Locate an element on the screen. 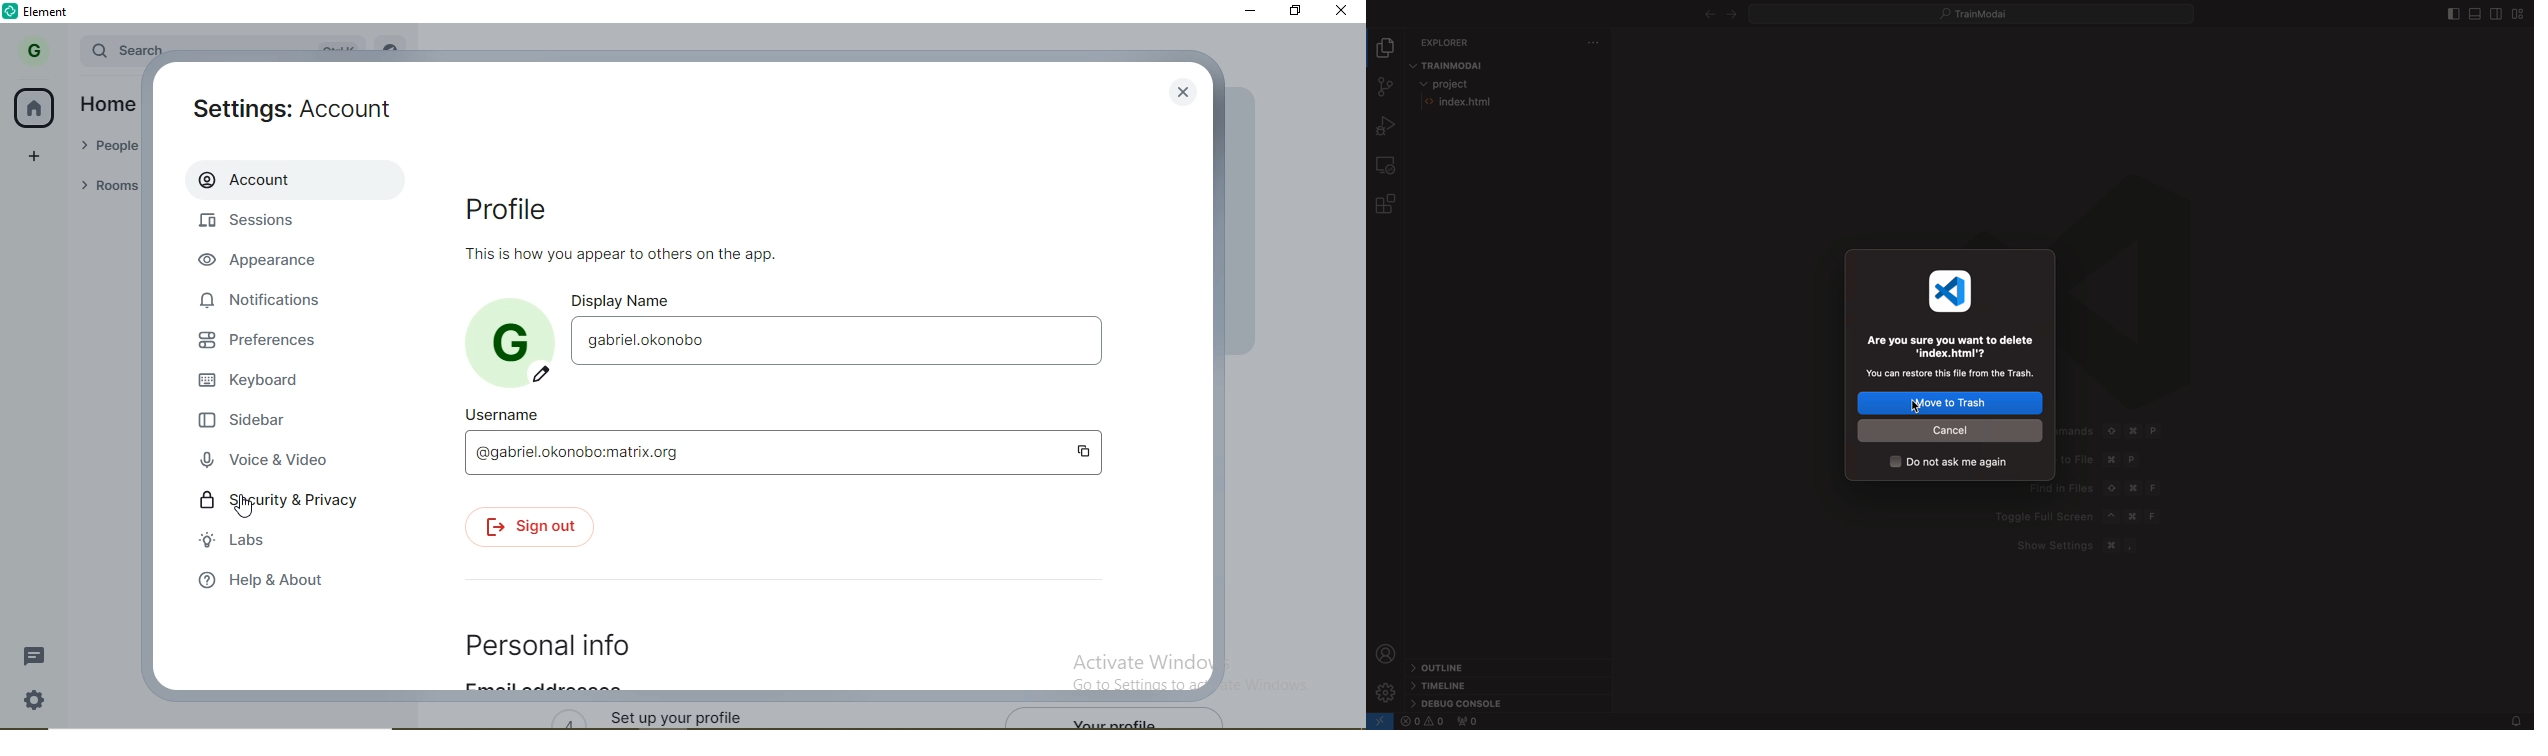 Image resolution: width=2548 pixels, height=756 pixels. vs code icon is located at coordinates (1952, 290).